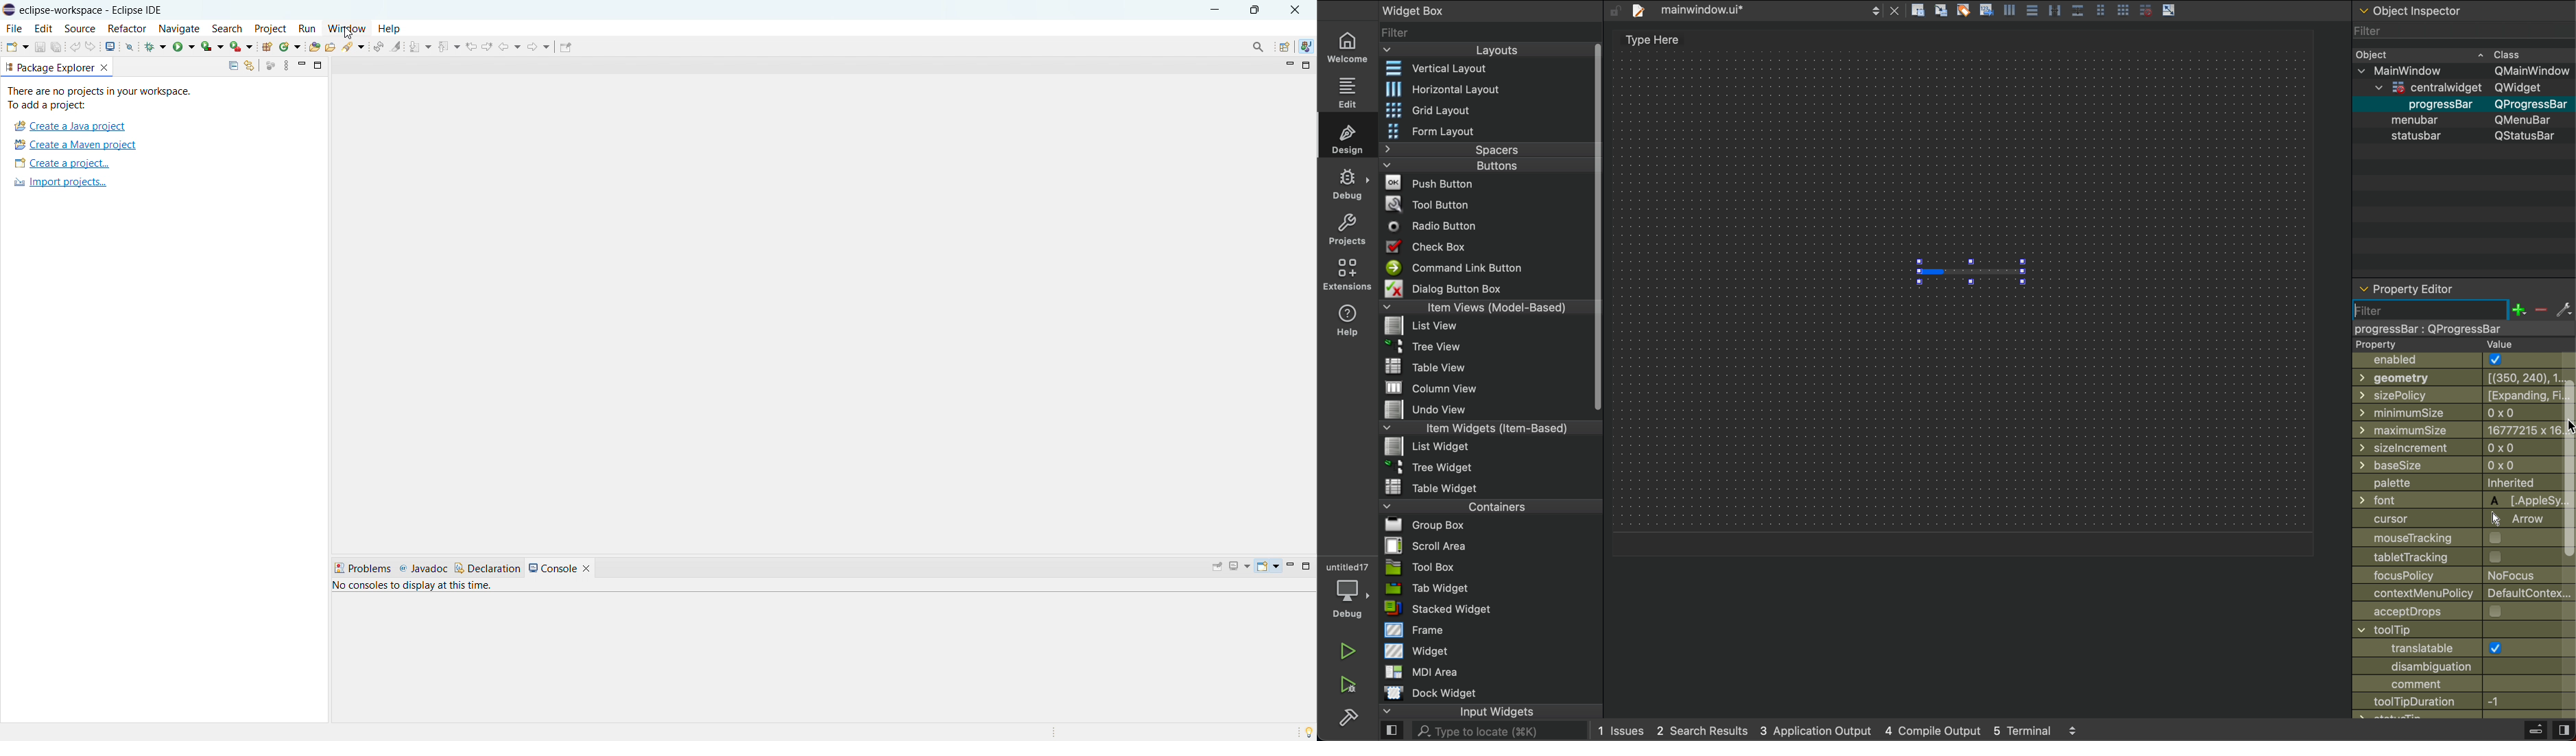 The height and width of the screenshot is (756, 2576). What do you see at coordinates (1970, 272) in the screenshot?
I see `progress bar` at bounding box center [1970, 272].